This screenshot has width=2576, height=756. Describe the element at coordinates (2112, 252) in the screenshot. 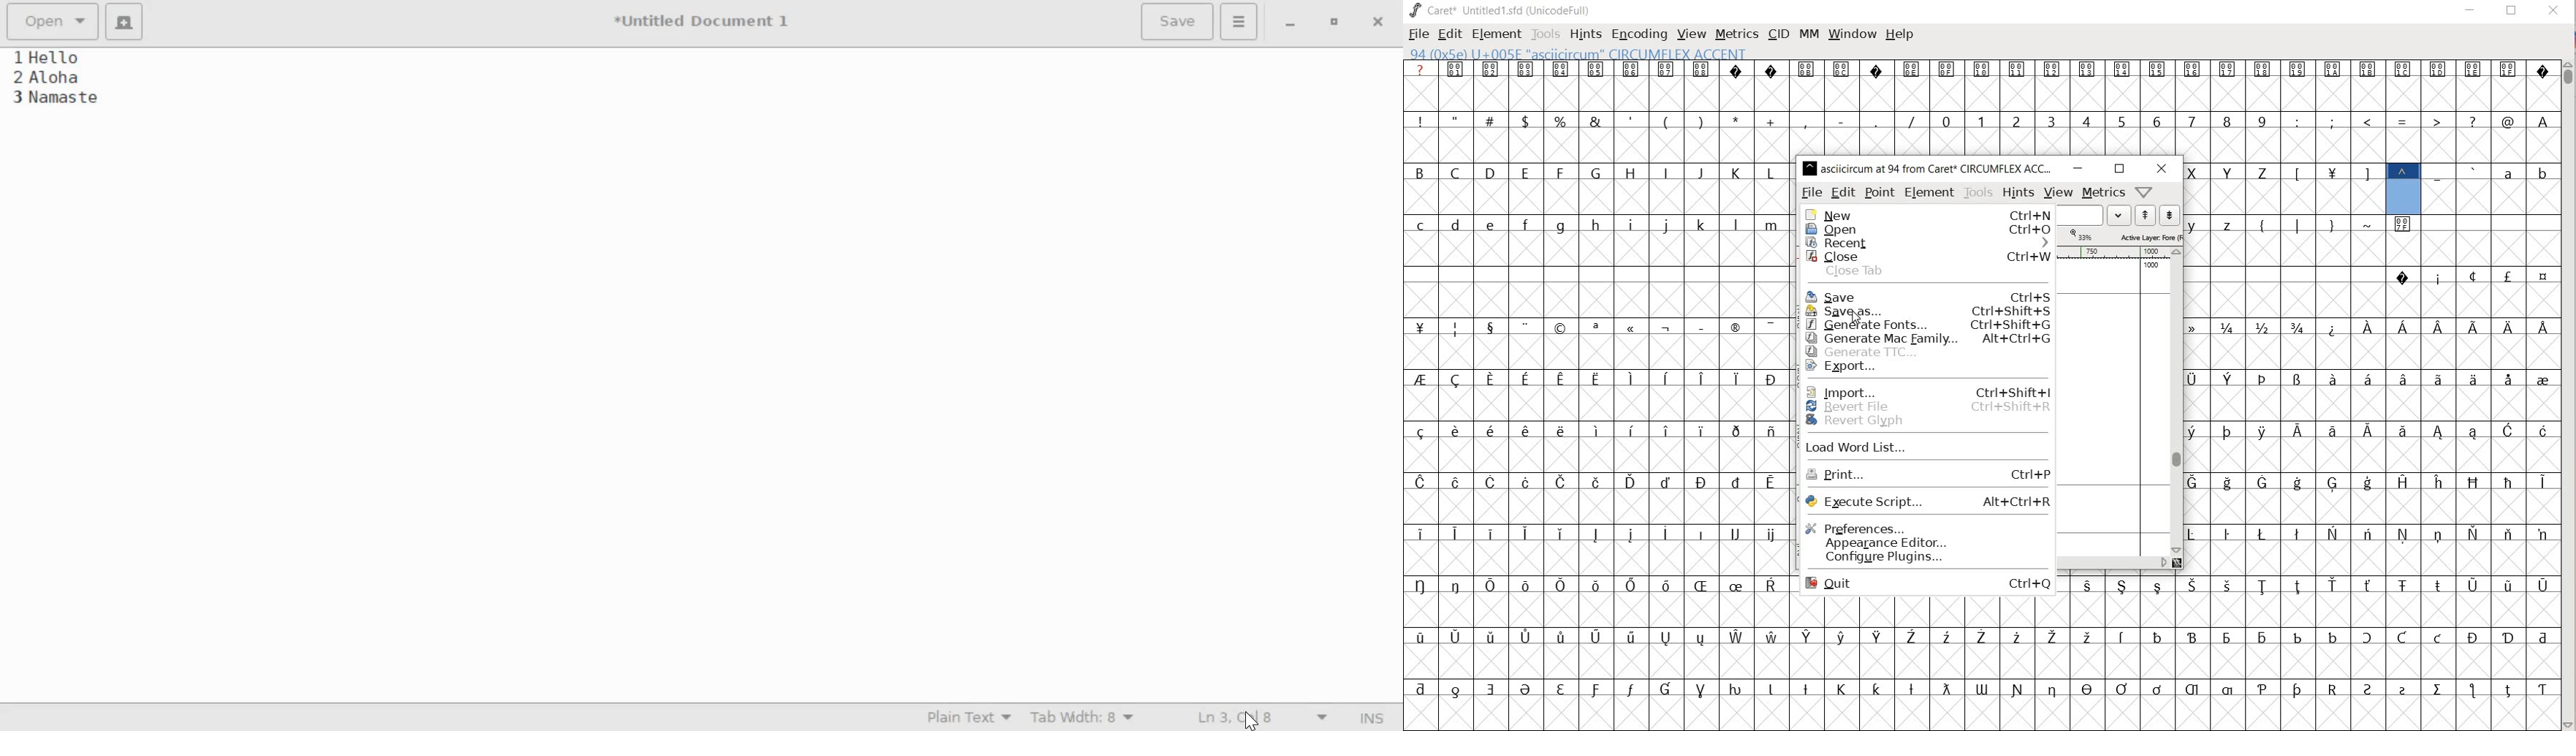

I see `ruler` at that location.